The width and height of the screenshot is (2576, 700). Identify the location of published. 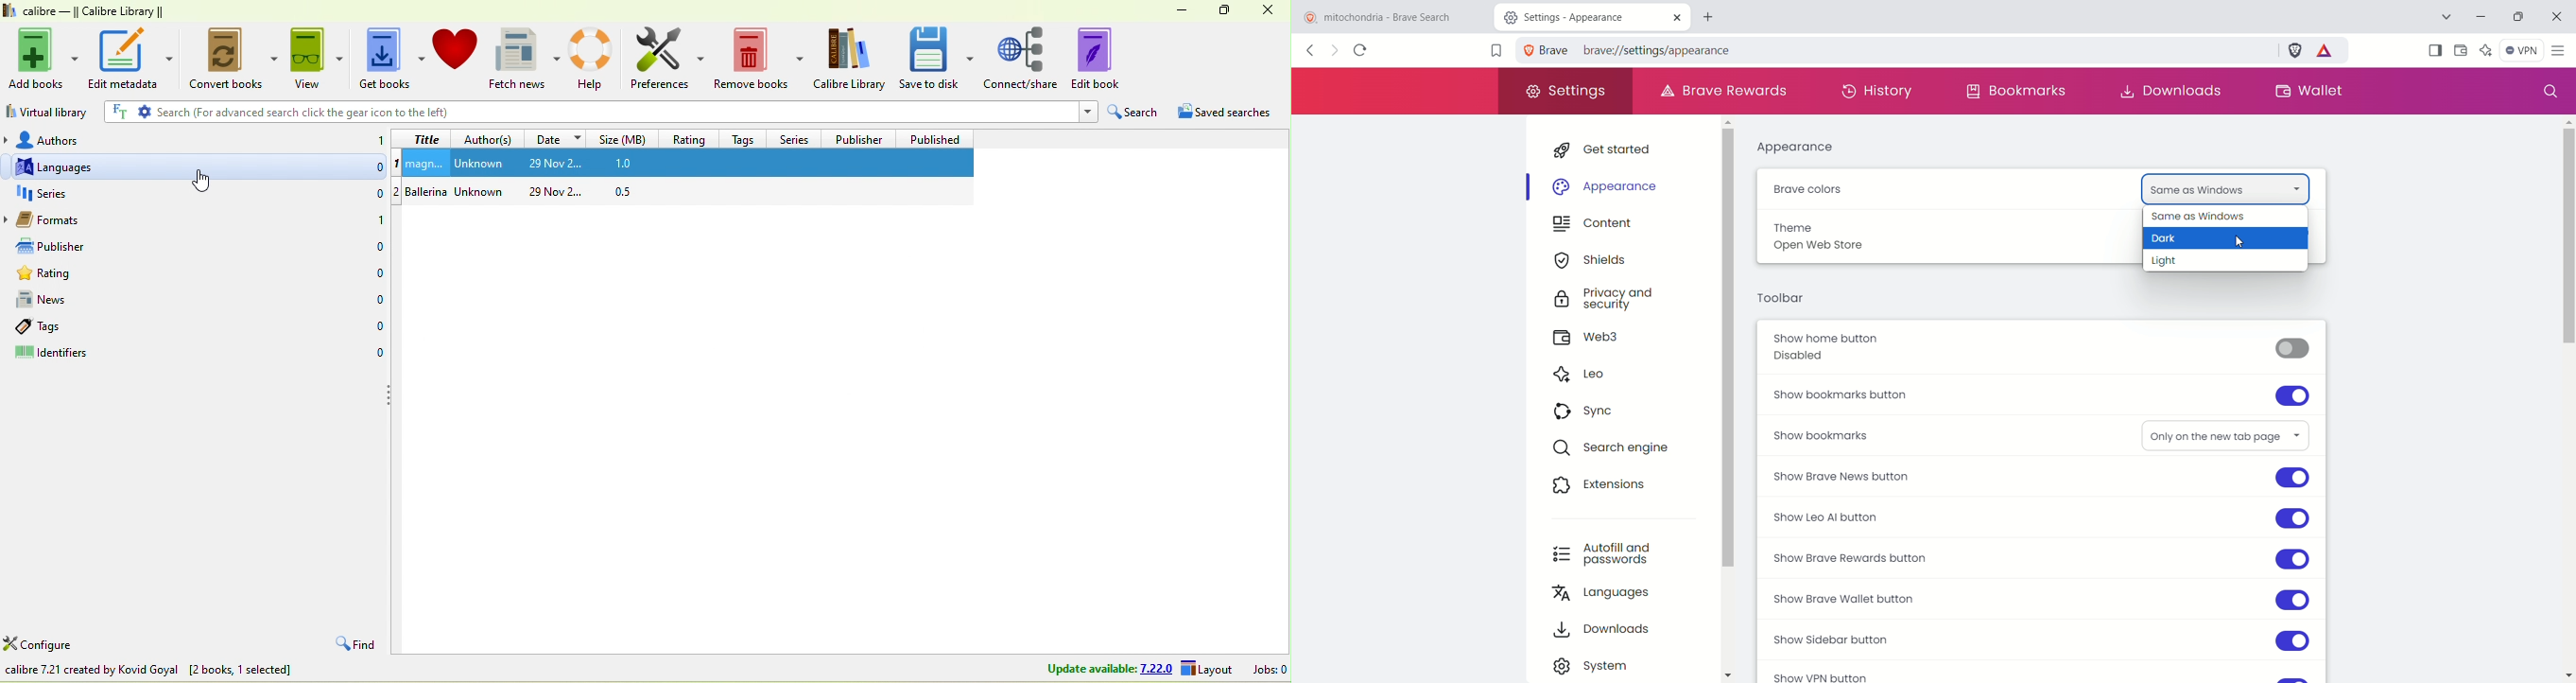
(931, 139).